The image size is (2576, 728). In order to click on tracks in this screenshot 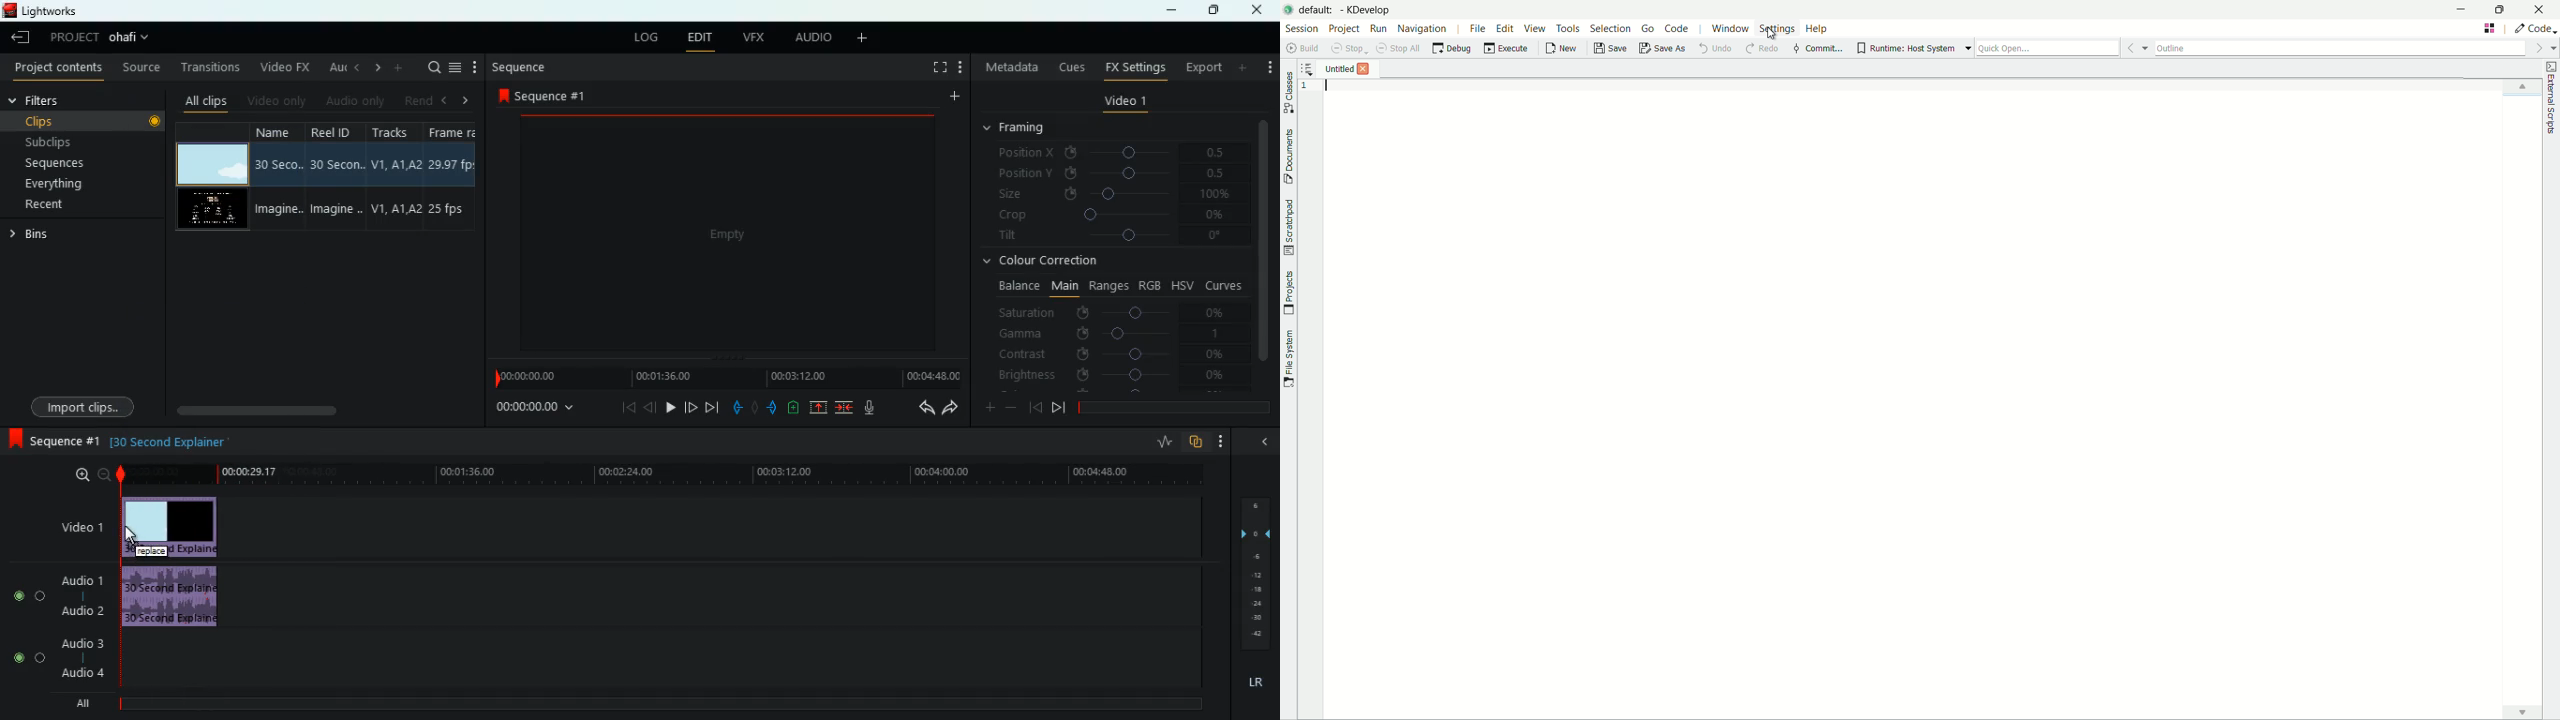, I will do `click(393, 177)`.